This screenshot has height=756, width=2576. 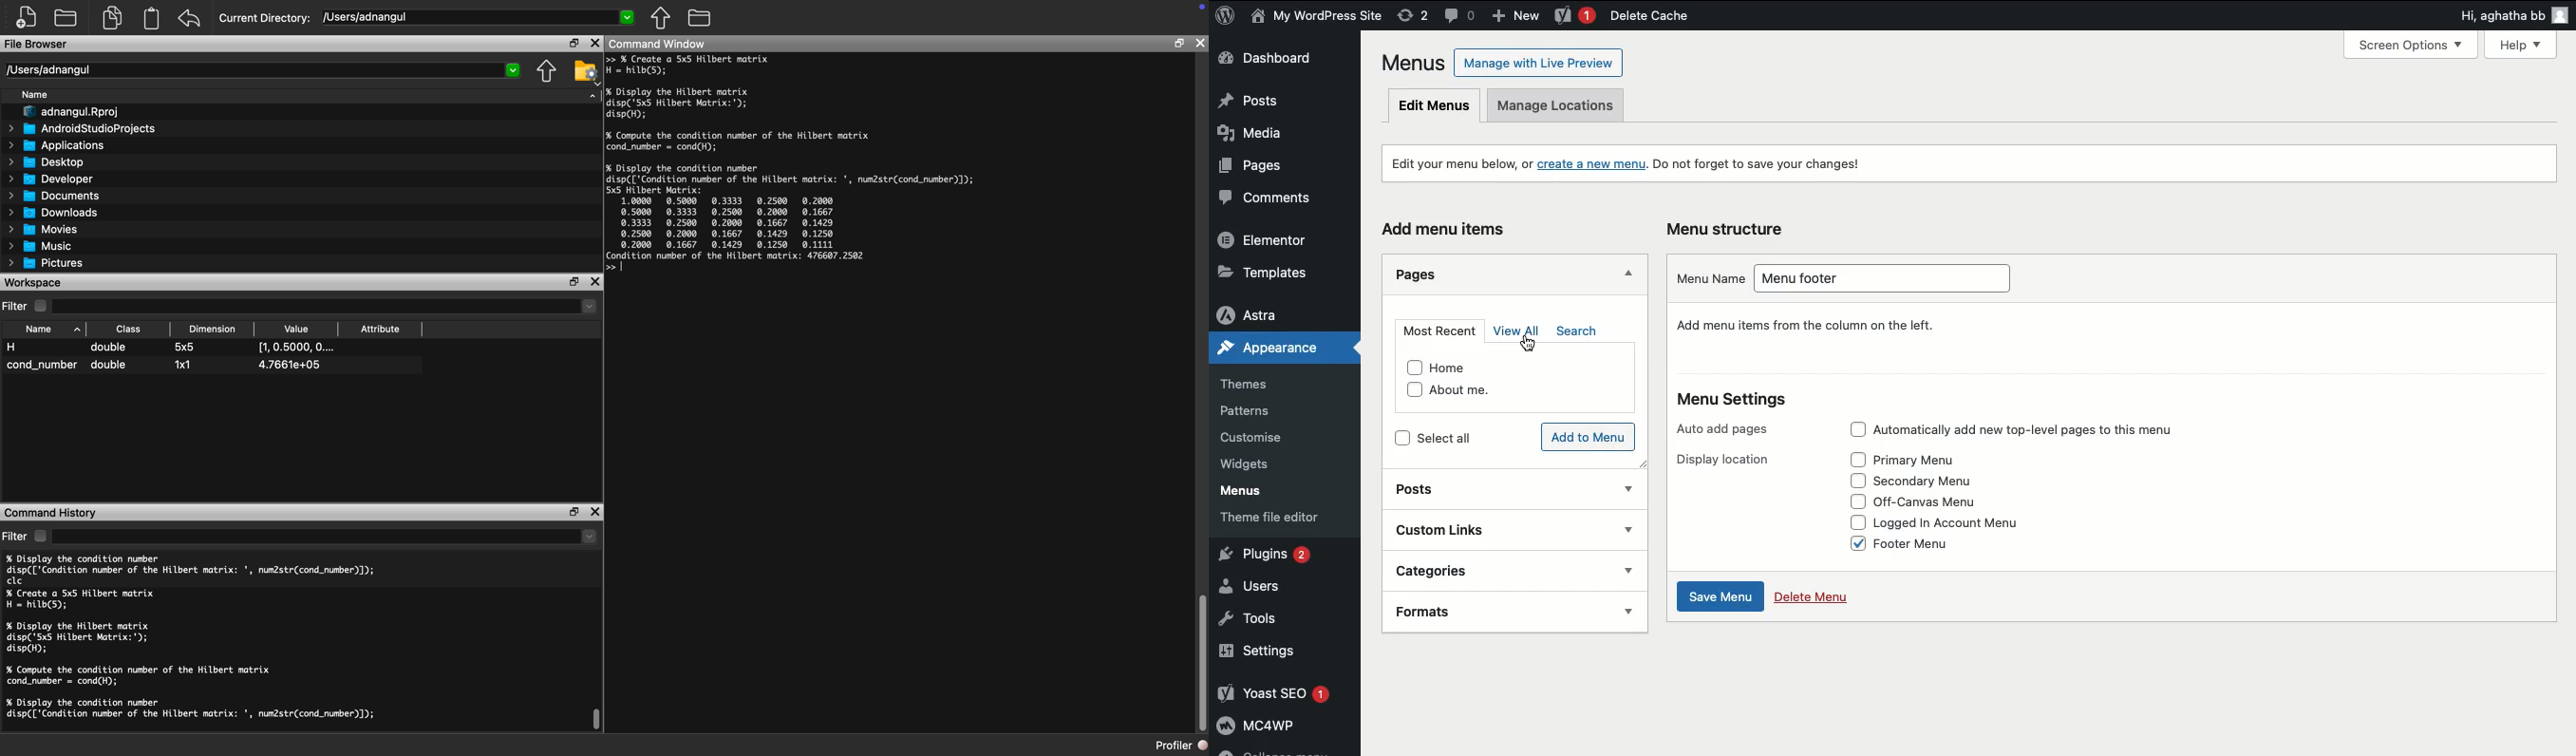 I want to click on Current Directory:, so click(x=265, y=19).